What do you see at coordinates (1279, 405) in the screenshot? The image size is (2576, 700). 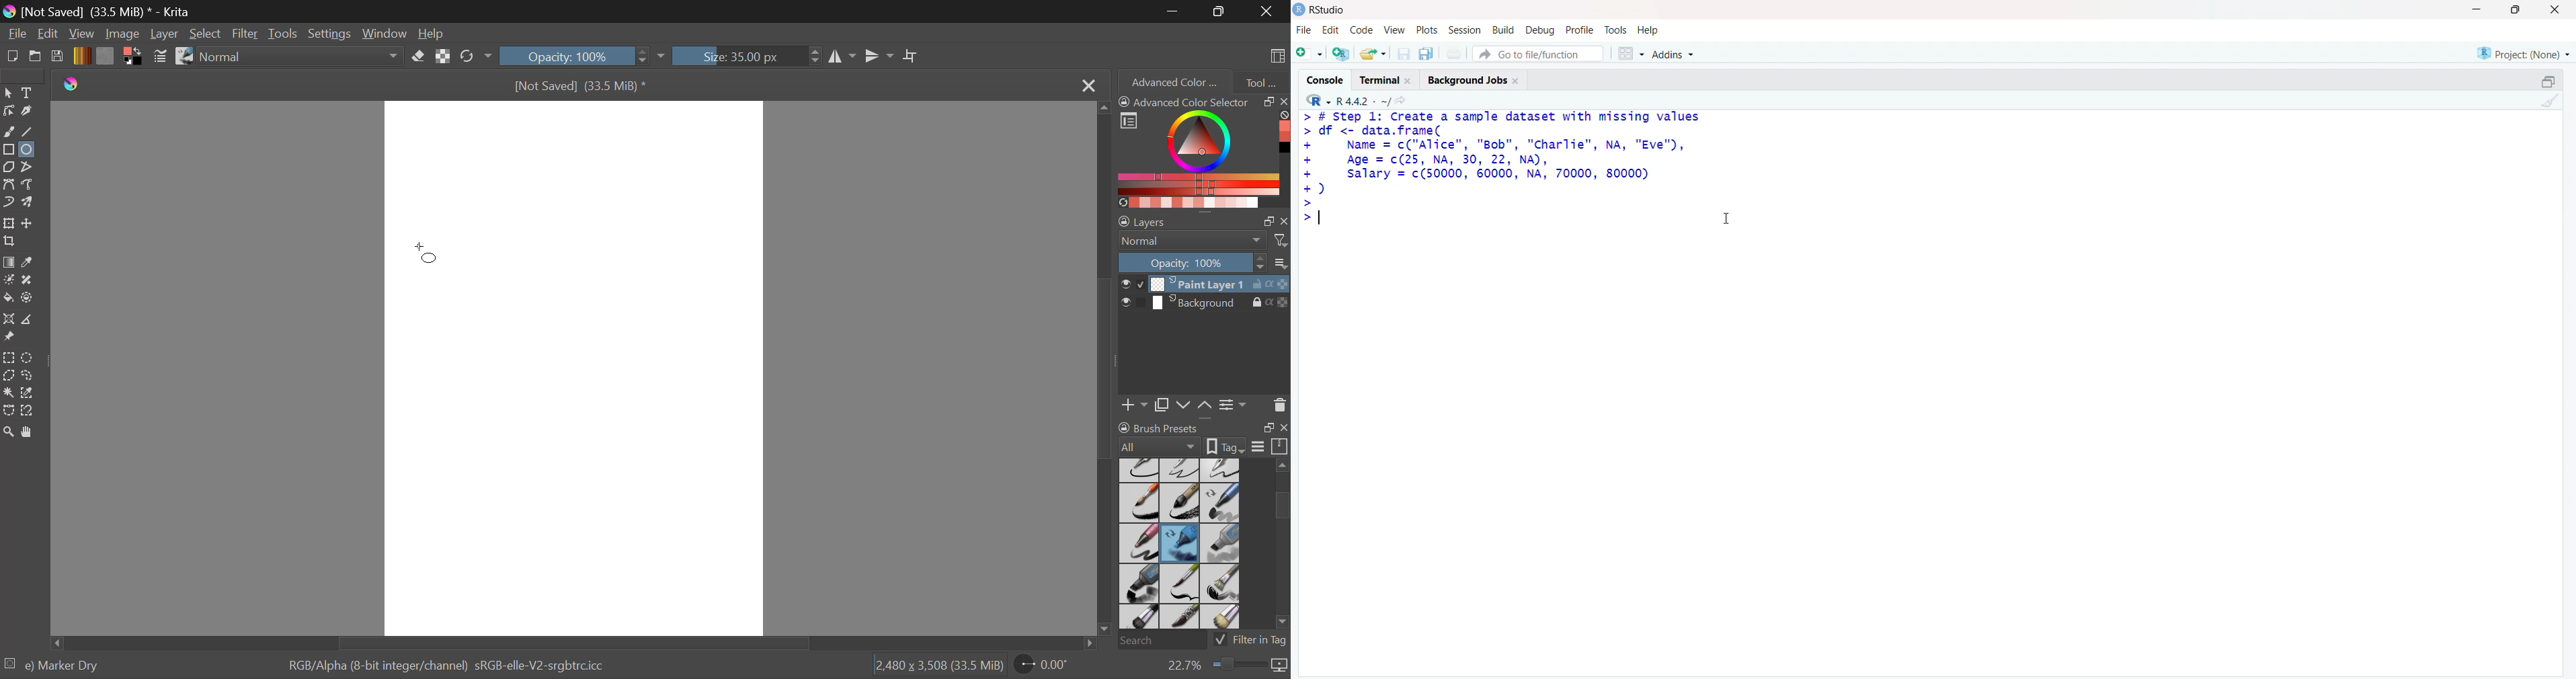 I see `Delete` at bounding box center [1279, 405].